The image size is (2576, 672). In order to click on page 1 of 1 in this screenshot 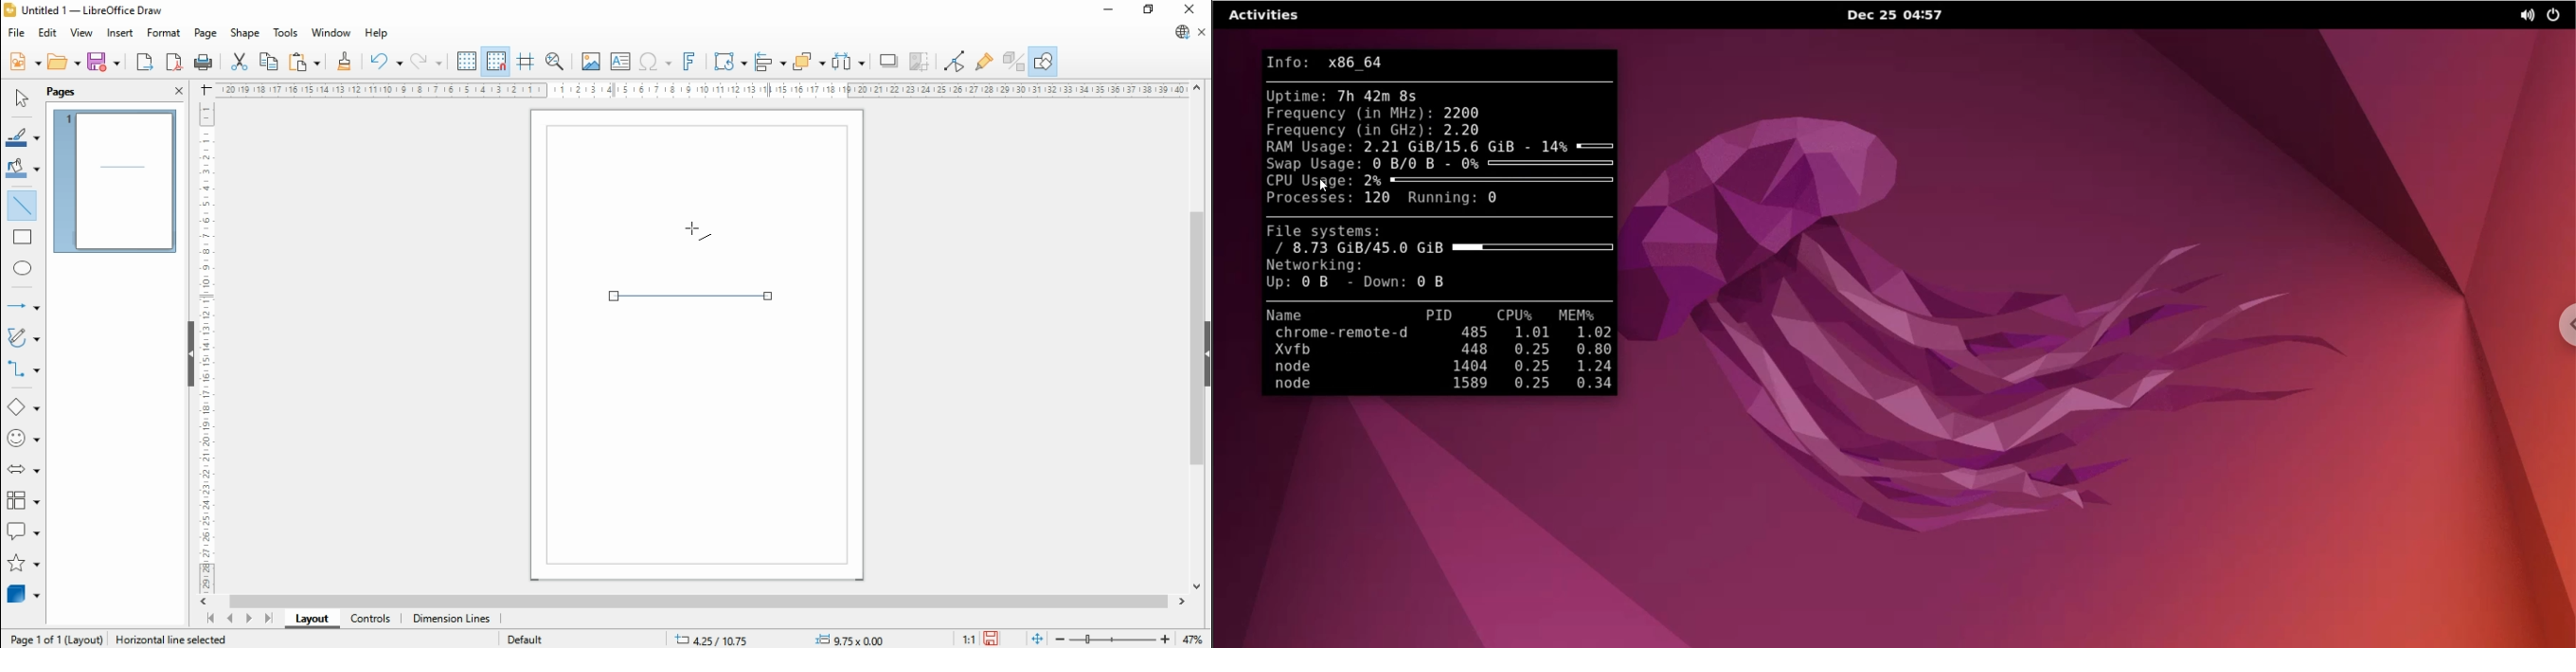, I will do `click(56, 639)`.